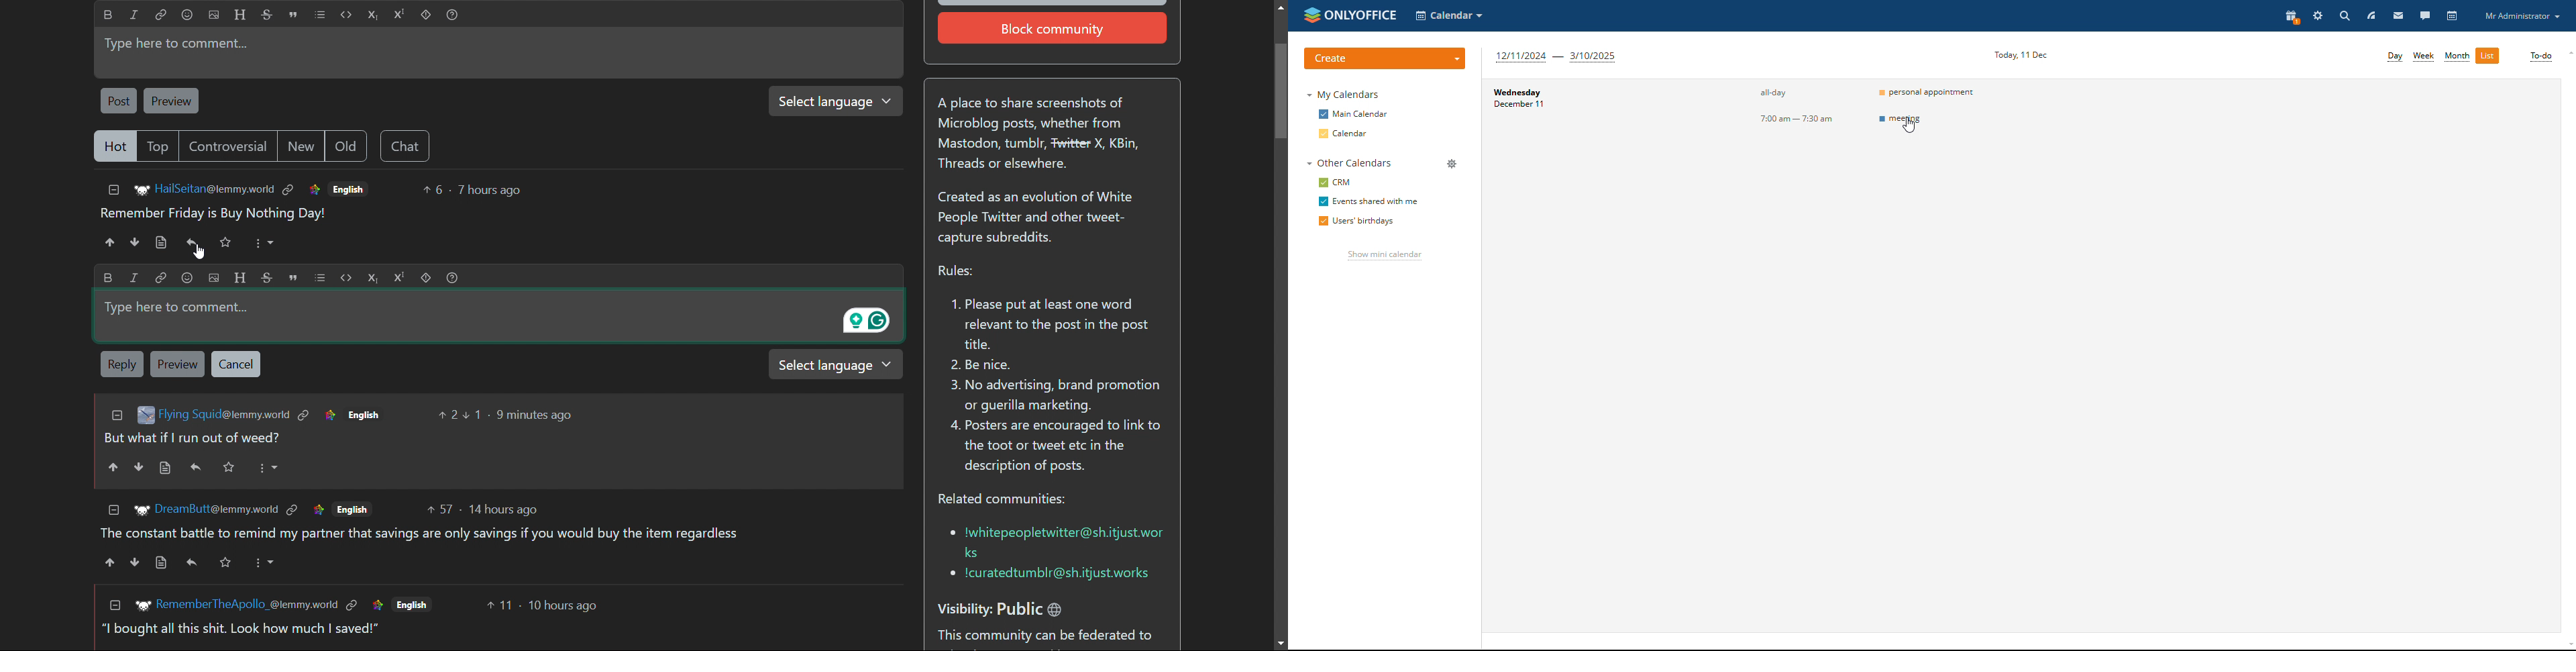  Describe the element at coordinates (1927, 92) in the screenshot. I see `events` at that location.